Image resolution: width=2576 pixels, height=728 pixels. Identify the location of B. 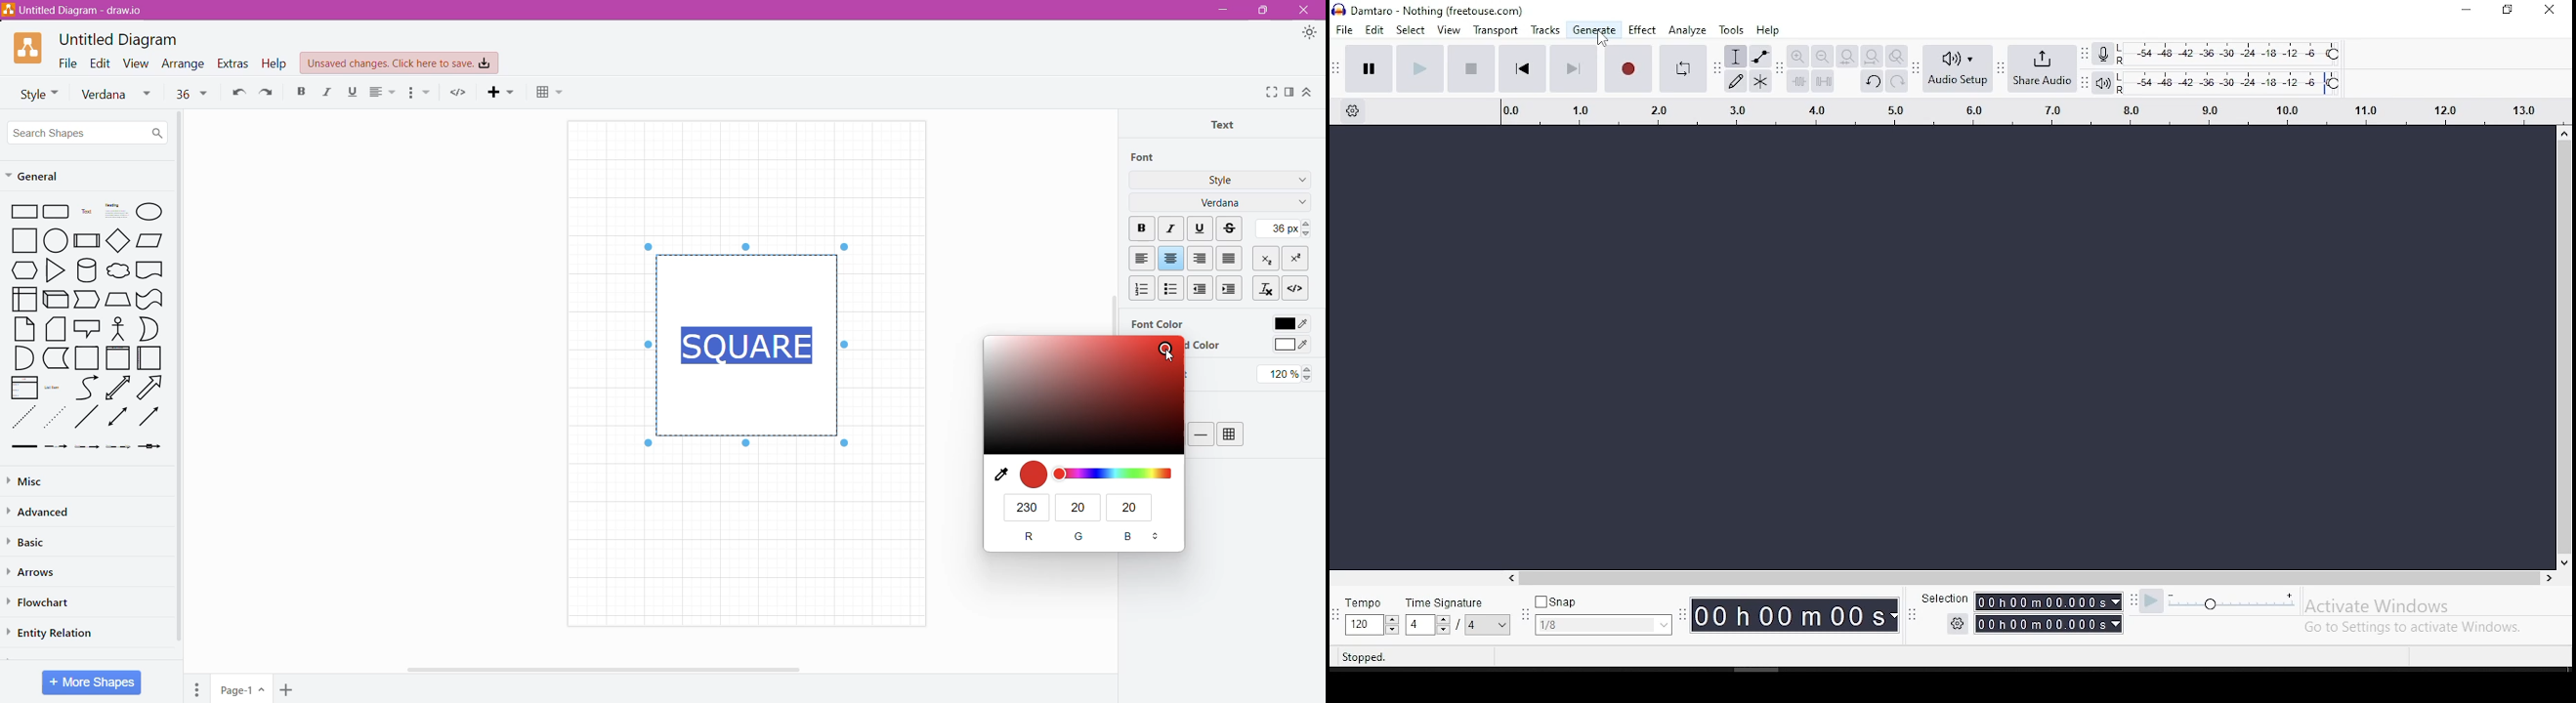
(1131, 538).